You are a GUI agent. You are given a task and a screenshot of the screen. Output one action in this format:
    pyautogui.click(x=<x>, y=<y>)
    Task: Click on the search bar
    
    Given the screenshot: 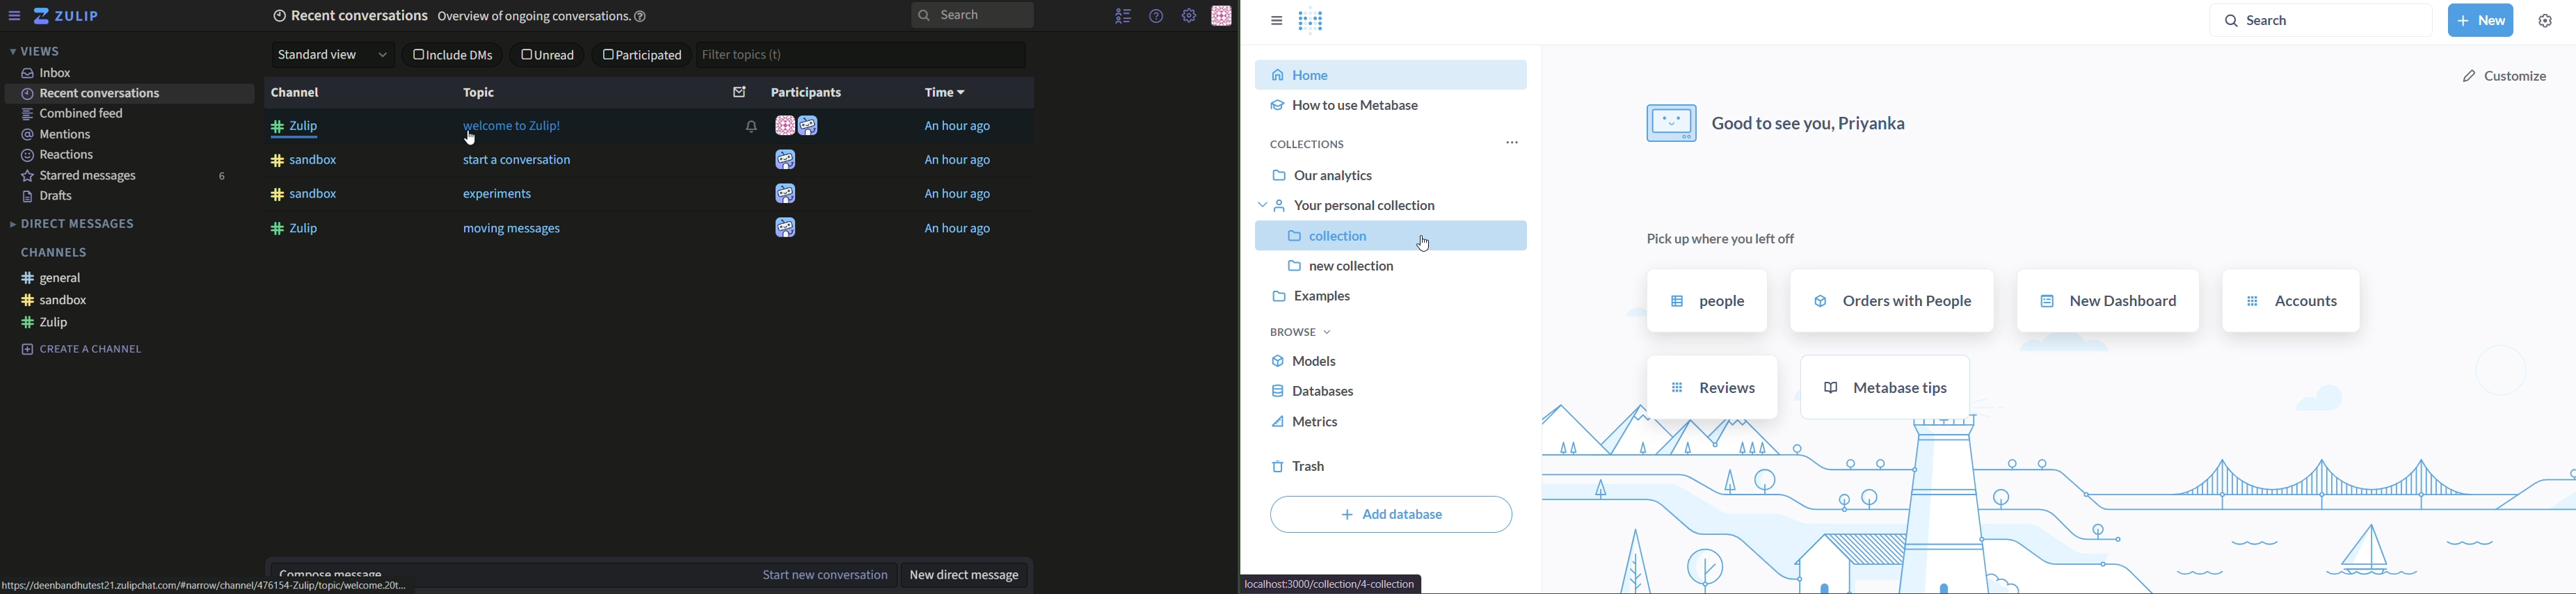 What is the action you would take?
    pyautogui.click(x=864, y=55)
    